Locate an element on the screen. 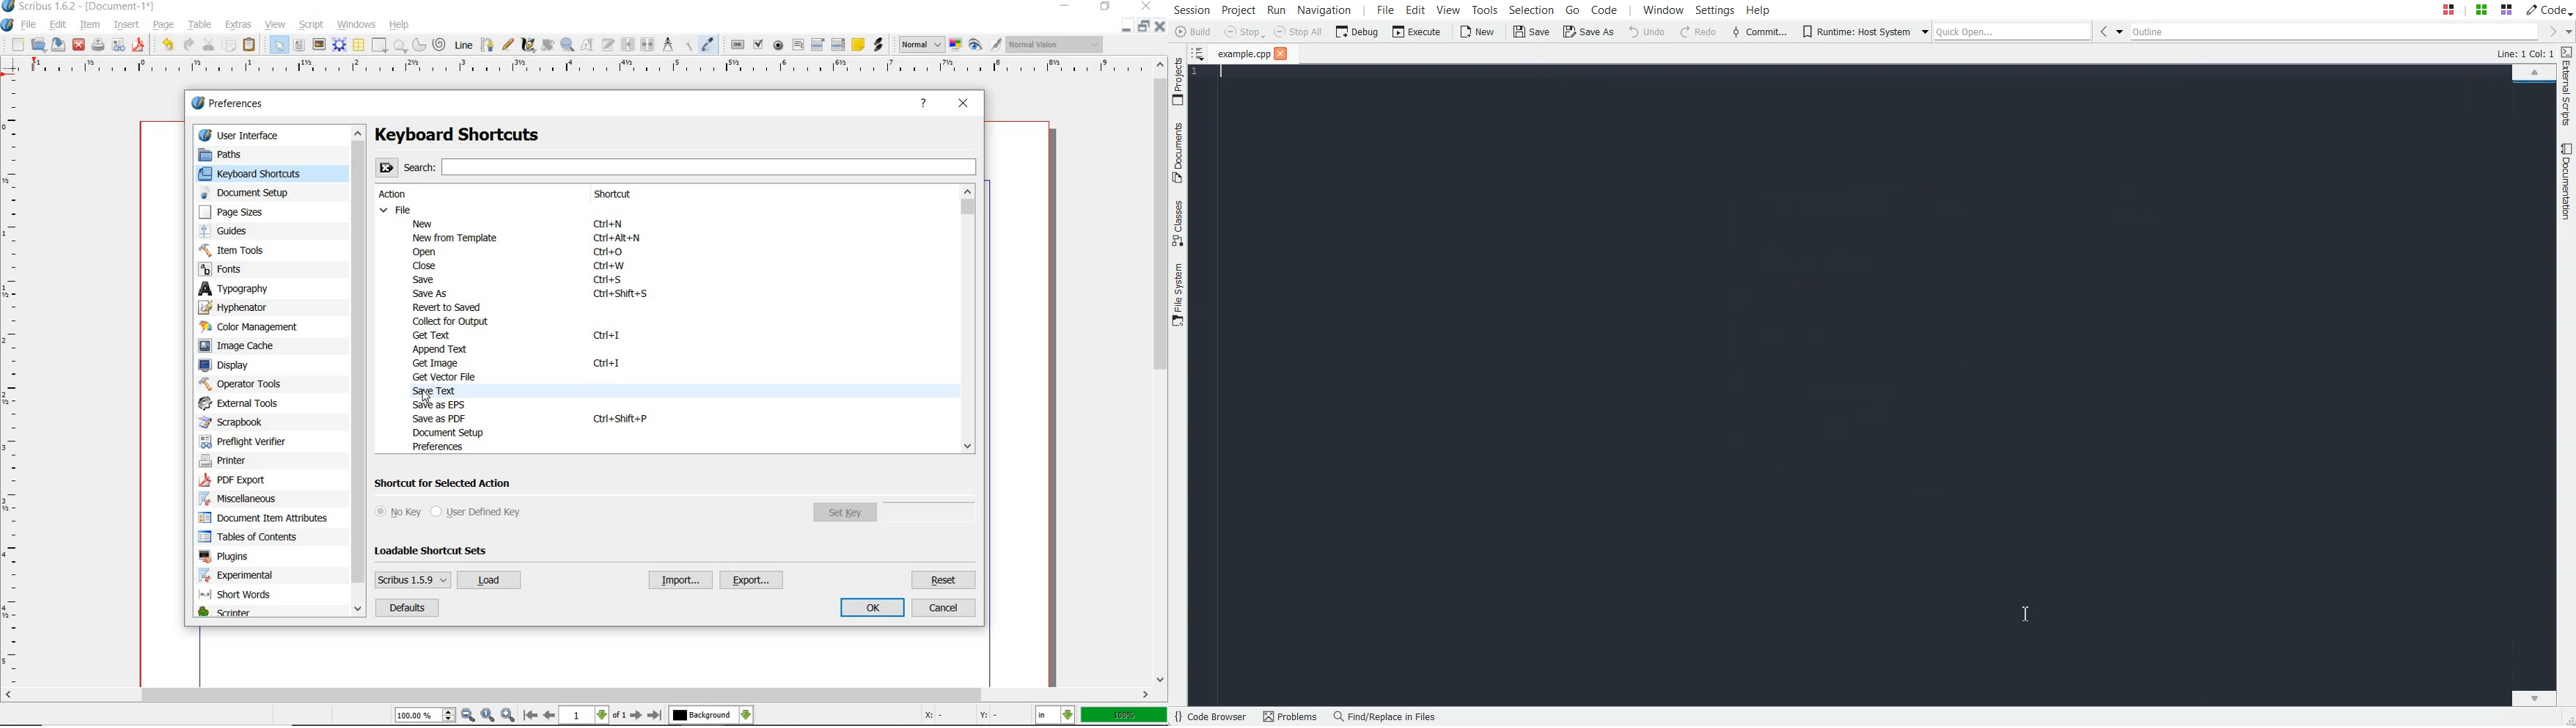 The image size is (2576, 728). zoom in/zoom to/zoom out is located at coordinates (455, 716).